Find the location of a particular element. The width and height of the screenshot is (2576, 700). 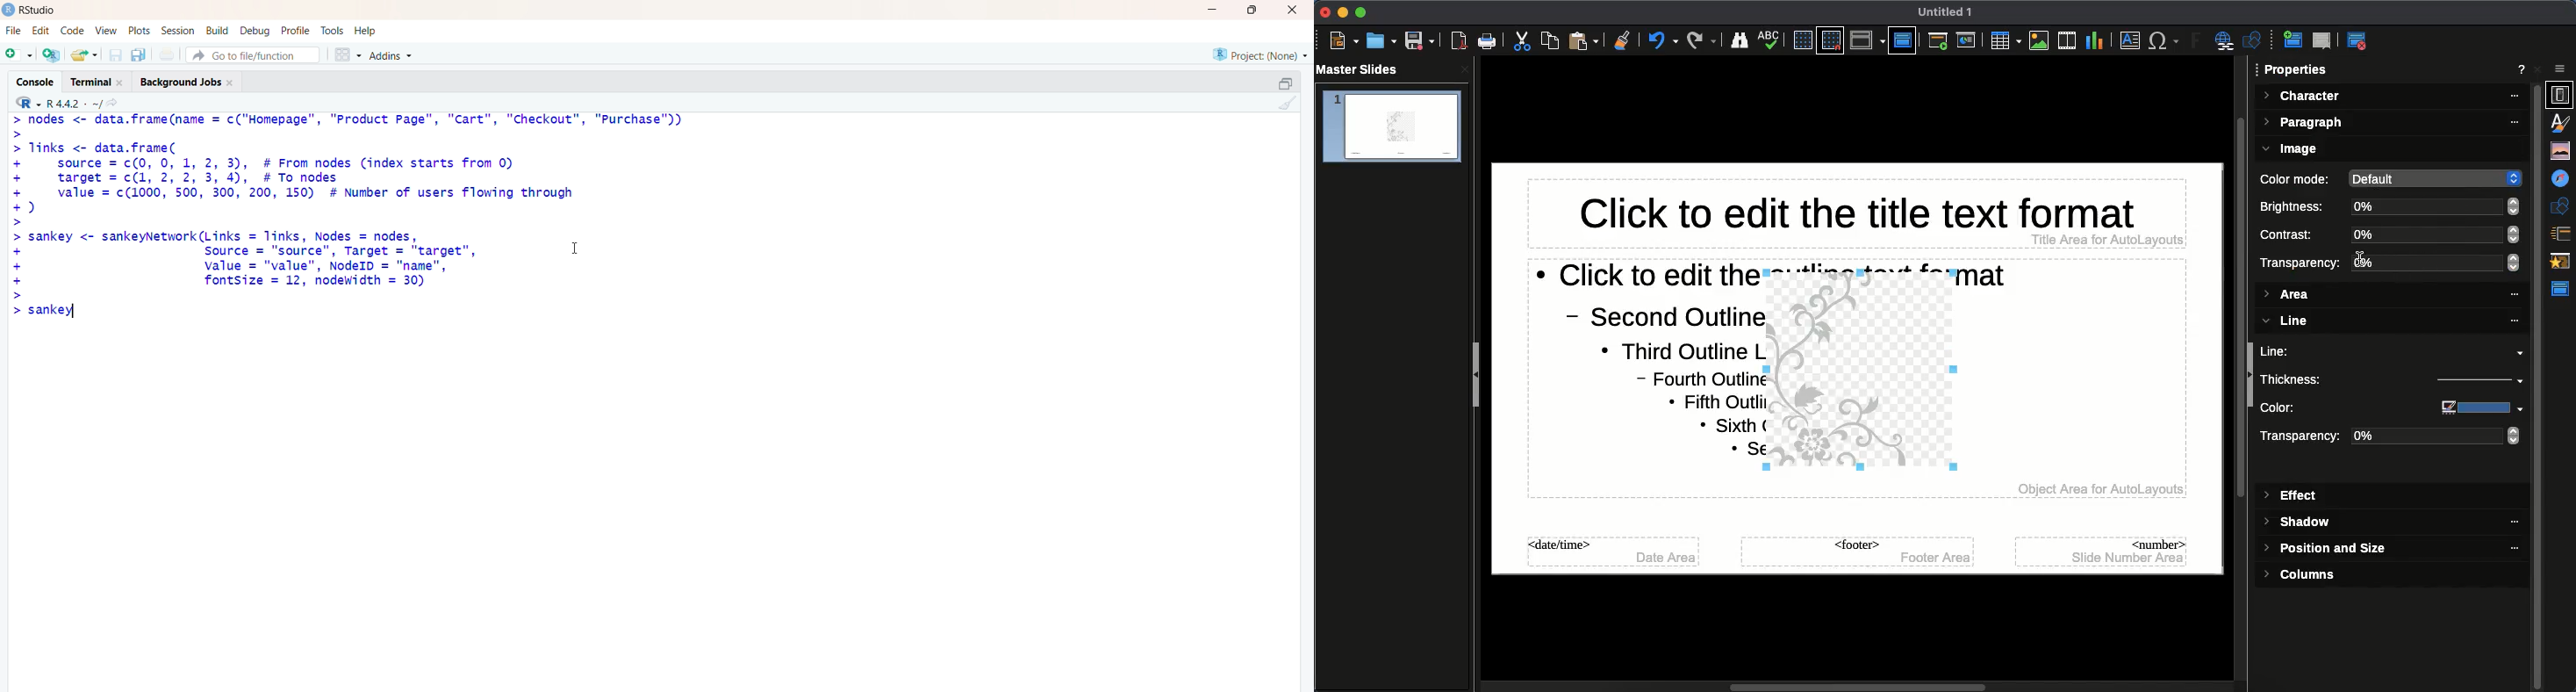

0% is located at coordinates (2436, 234).